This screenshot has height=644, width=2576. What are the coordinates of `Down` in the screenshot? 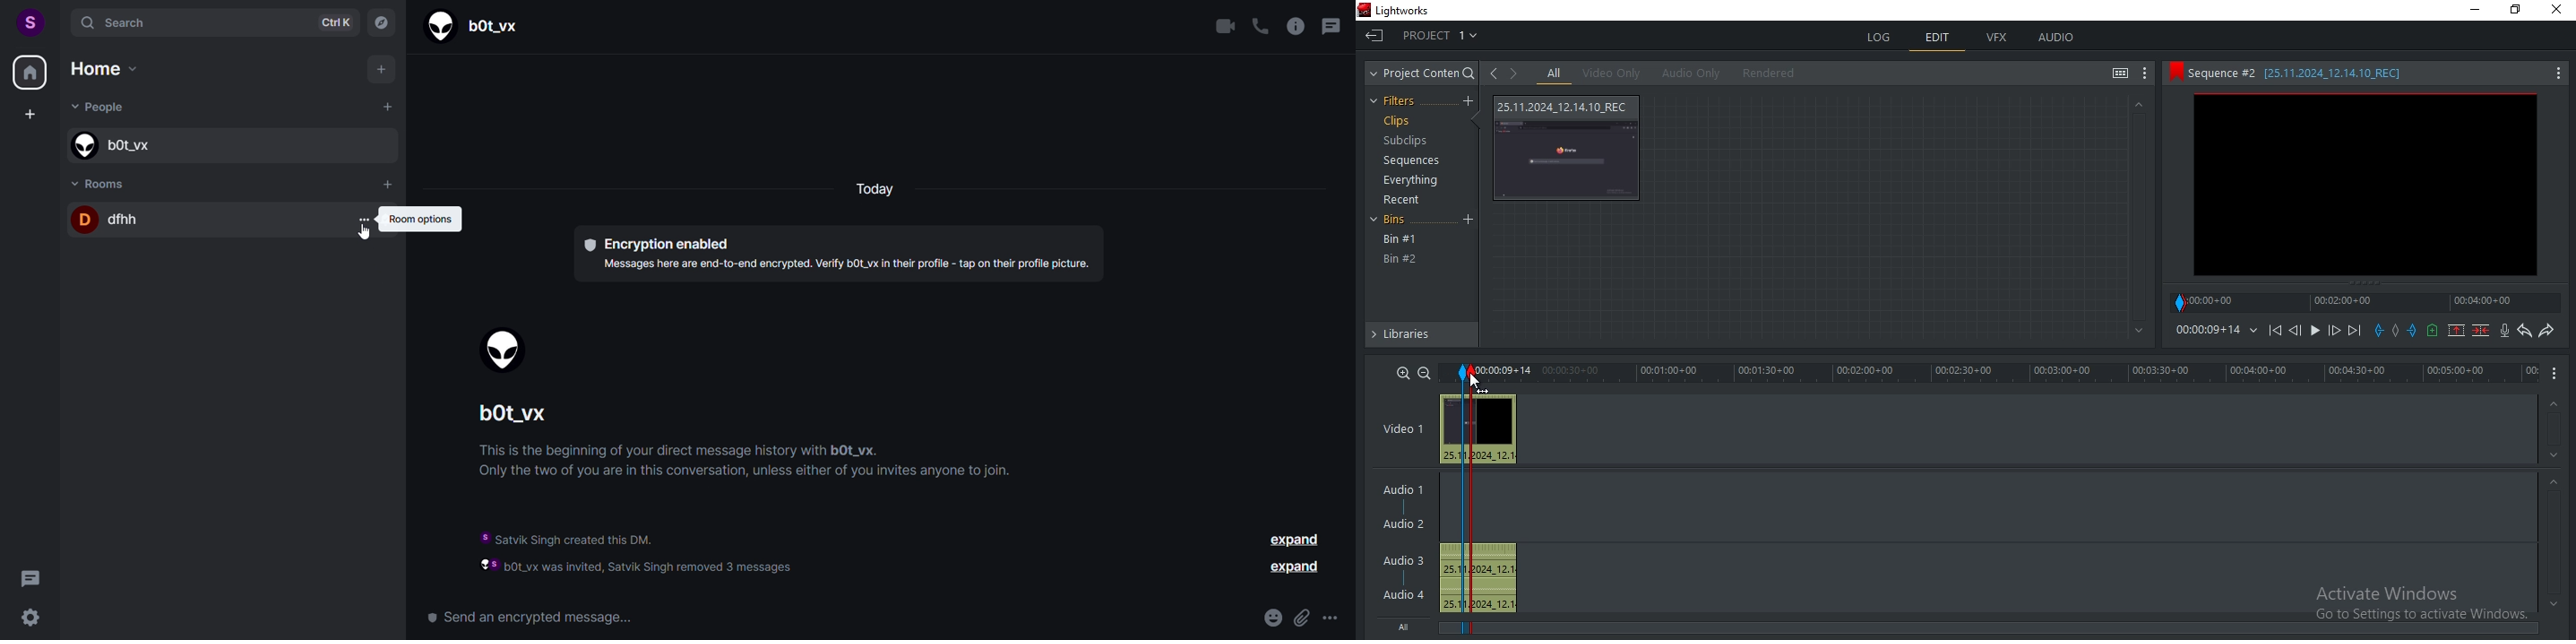 It's located at (2554, 455).